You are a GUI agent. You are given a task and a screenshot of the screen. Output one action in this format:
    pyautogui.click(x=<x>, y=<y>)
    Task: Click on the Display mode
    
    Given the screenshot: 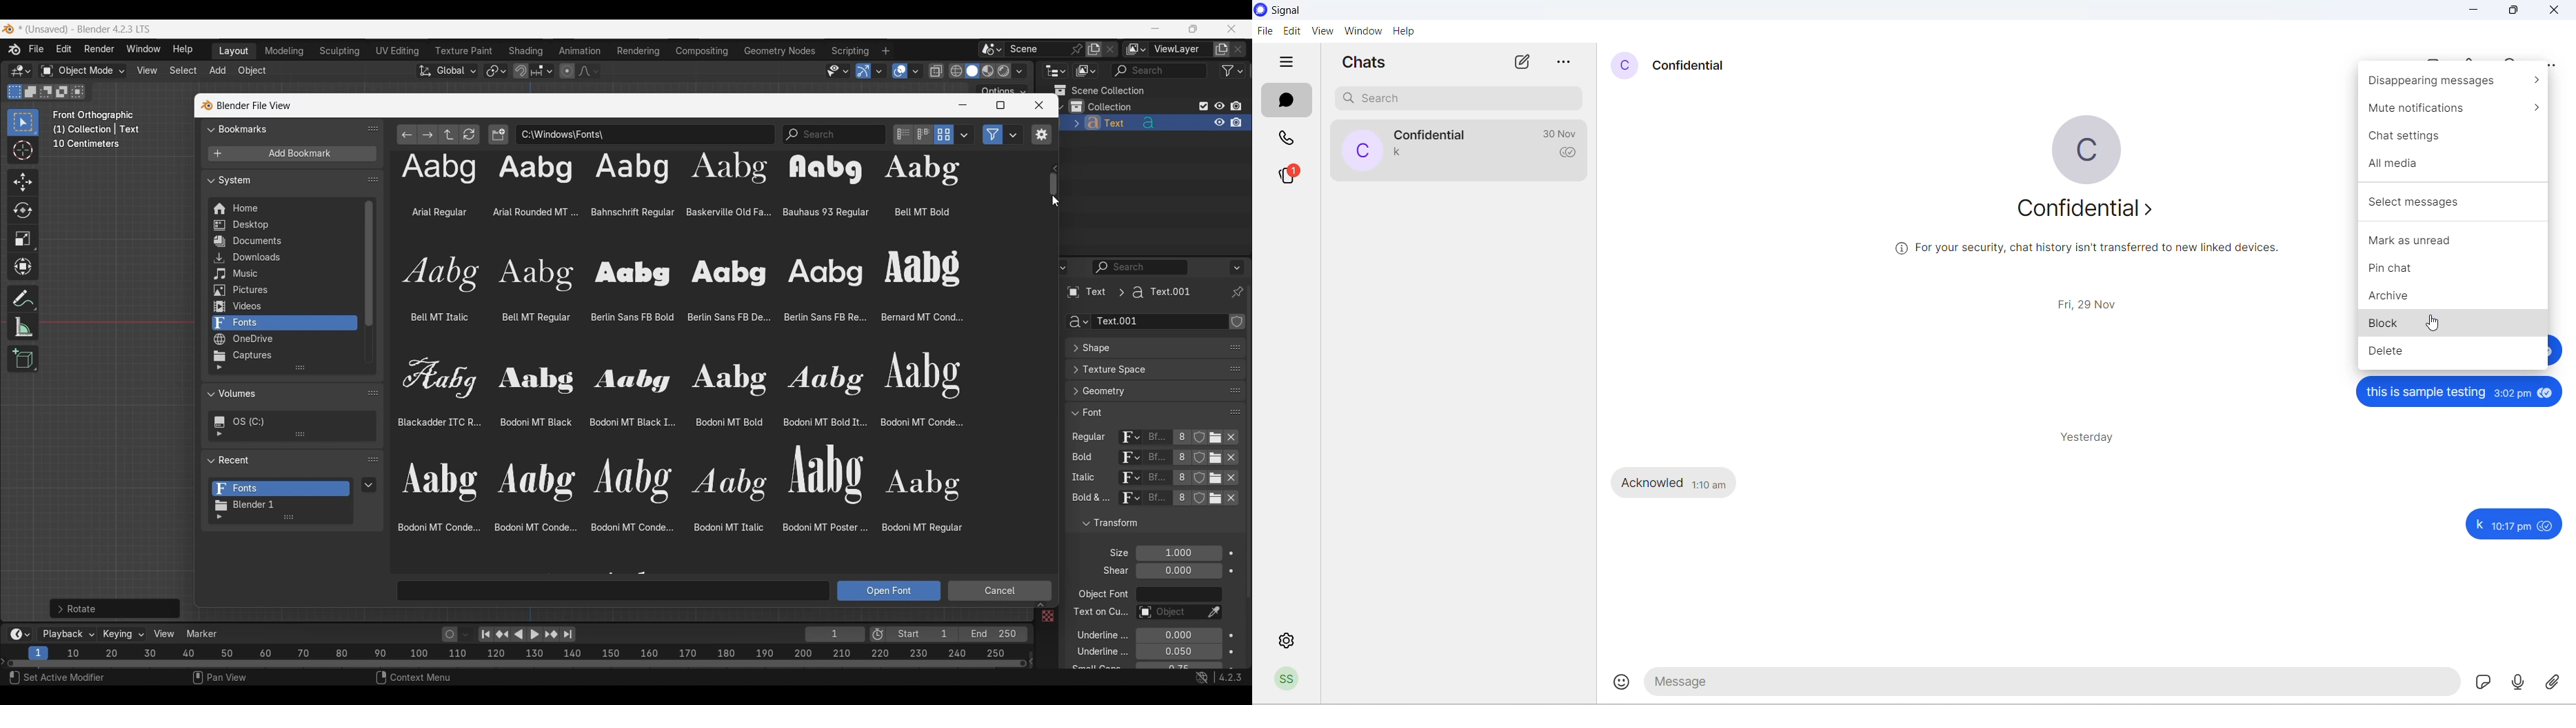 What is the action you would take?
    pyautogui.click(x=944, y=134)
    